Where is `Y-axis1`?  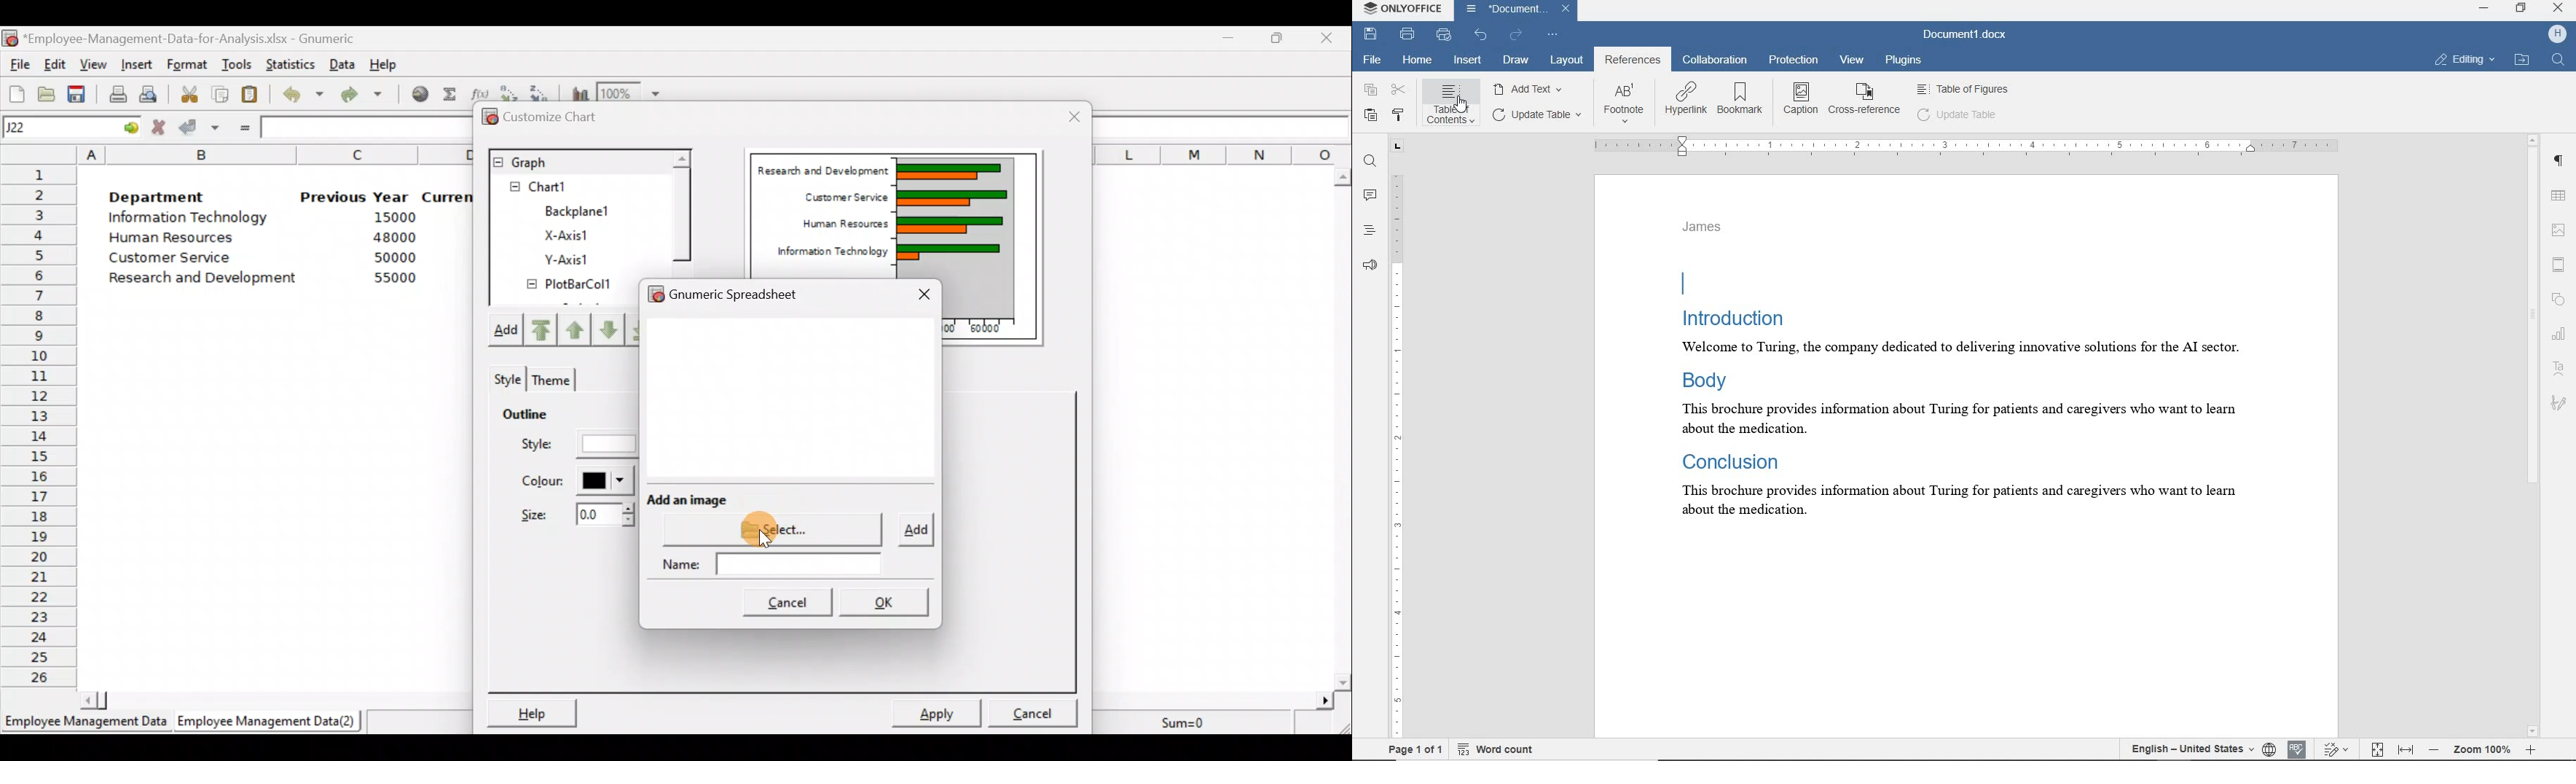 Y-axis1 is located at coordinates (565, 261).